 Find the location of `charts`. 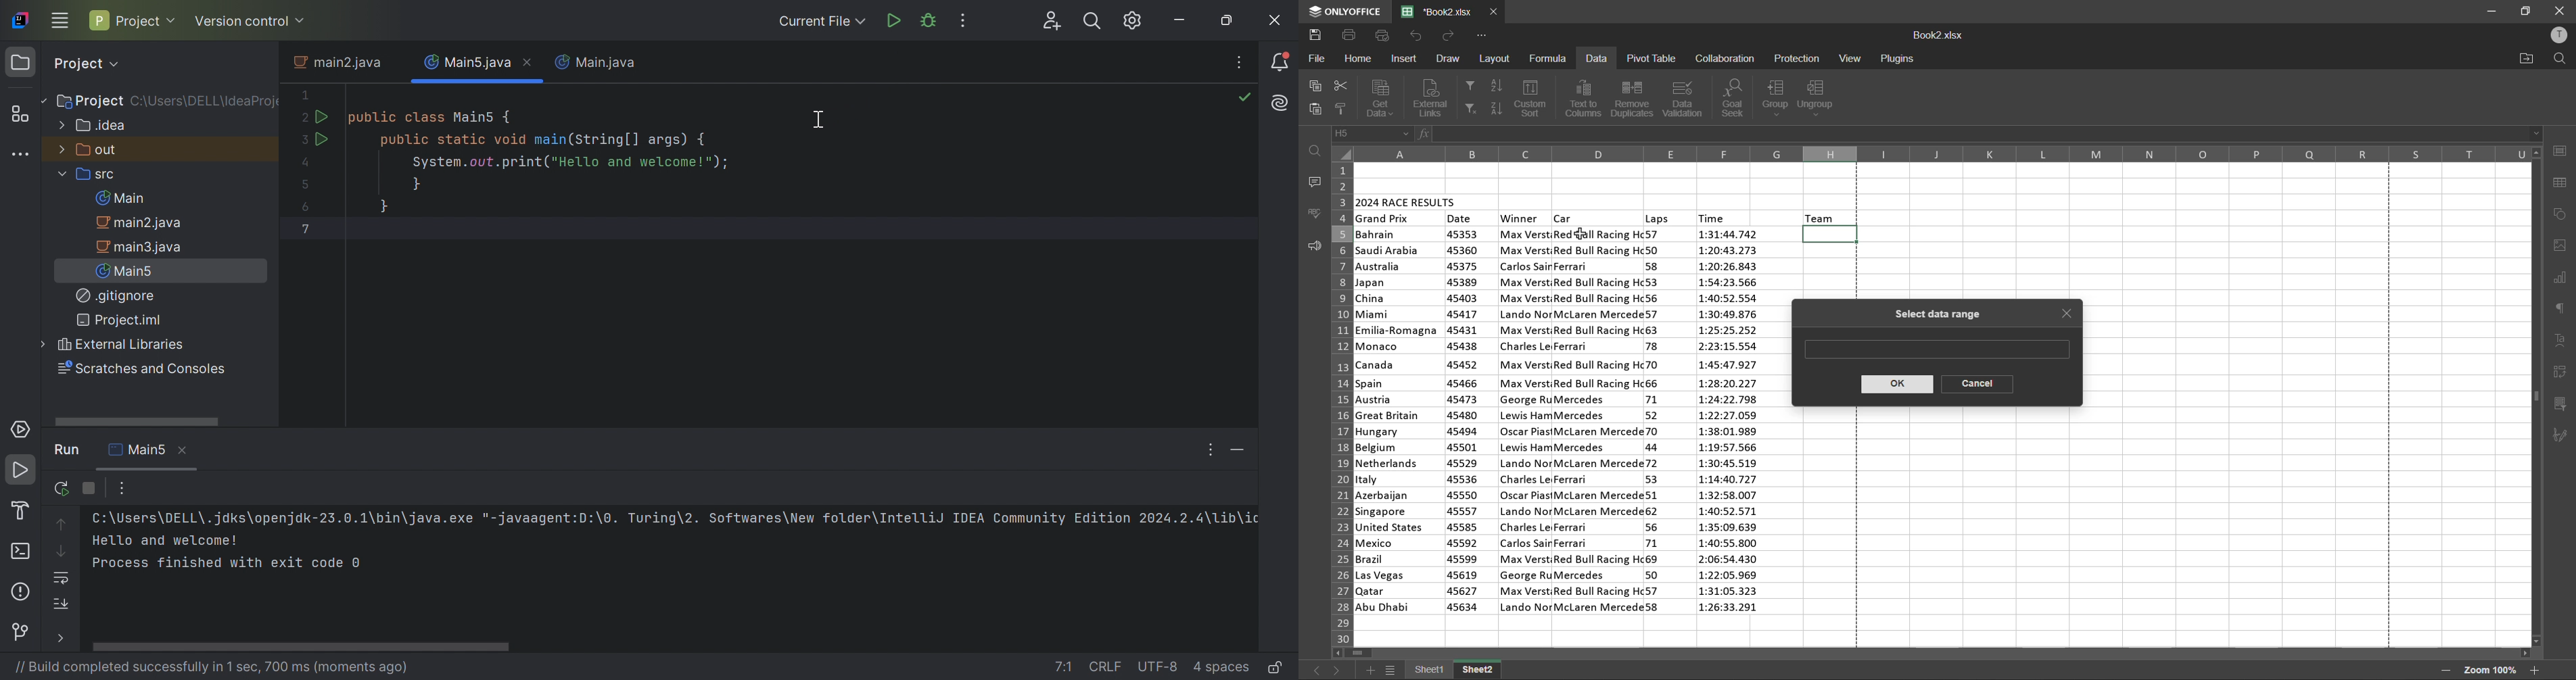

charts is located at coordinates (2561, 279).